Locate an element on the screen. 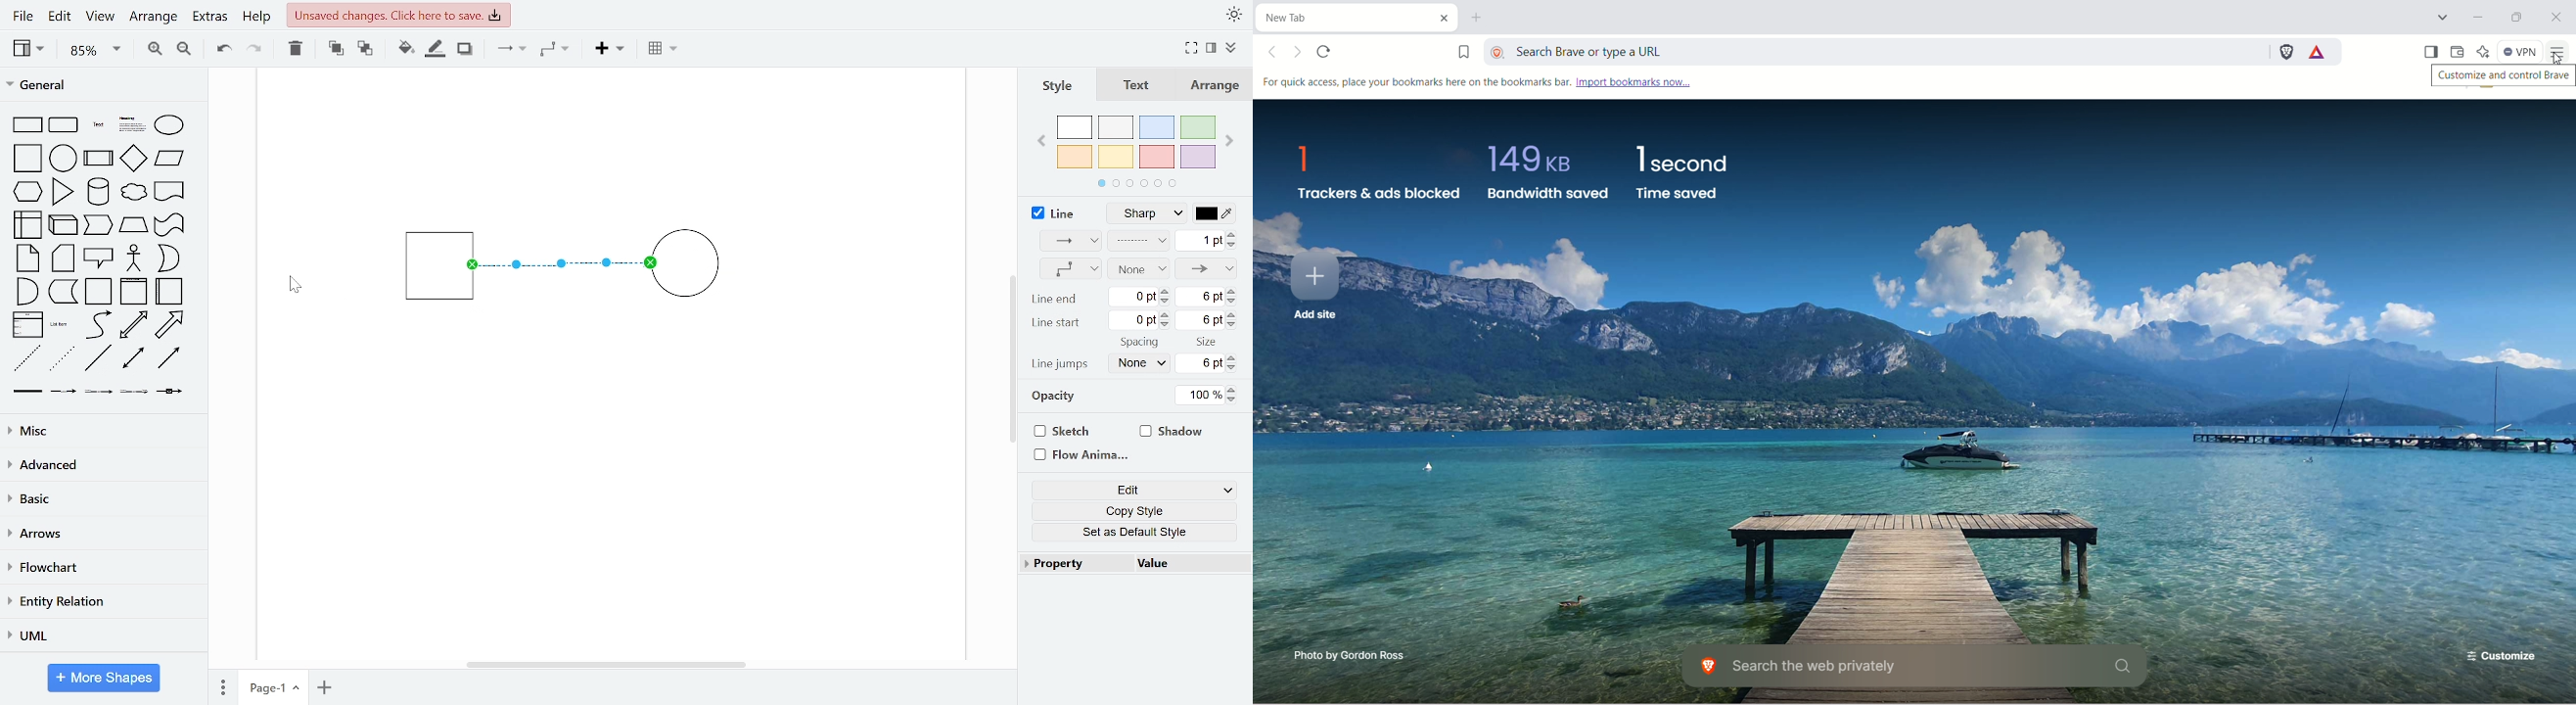 This screenshot has height=728, width=2576. size is located at coordinates (1208, 343).